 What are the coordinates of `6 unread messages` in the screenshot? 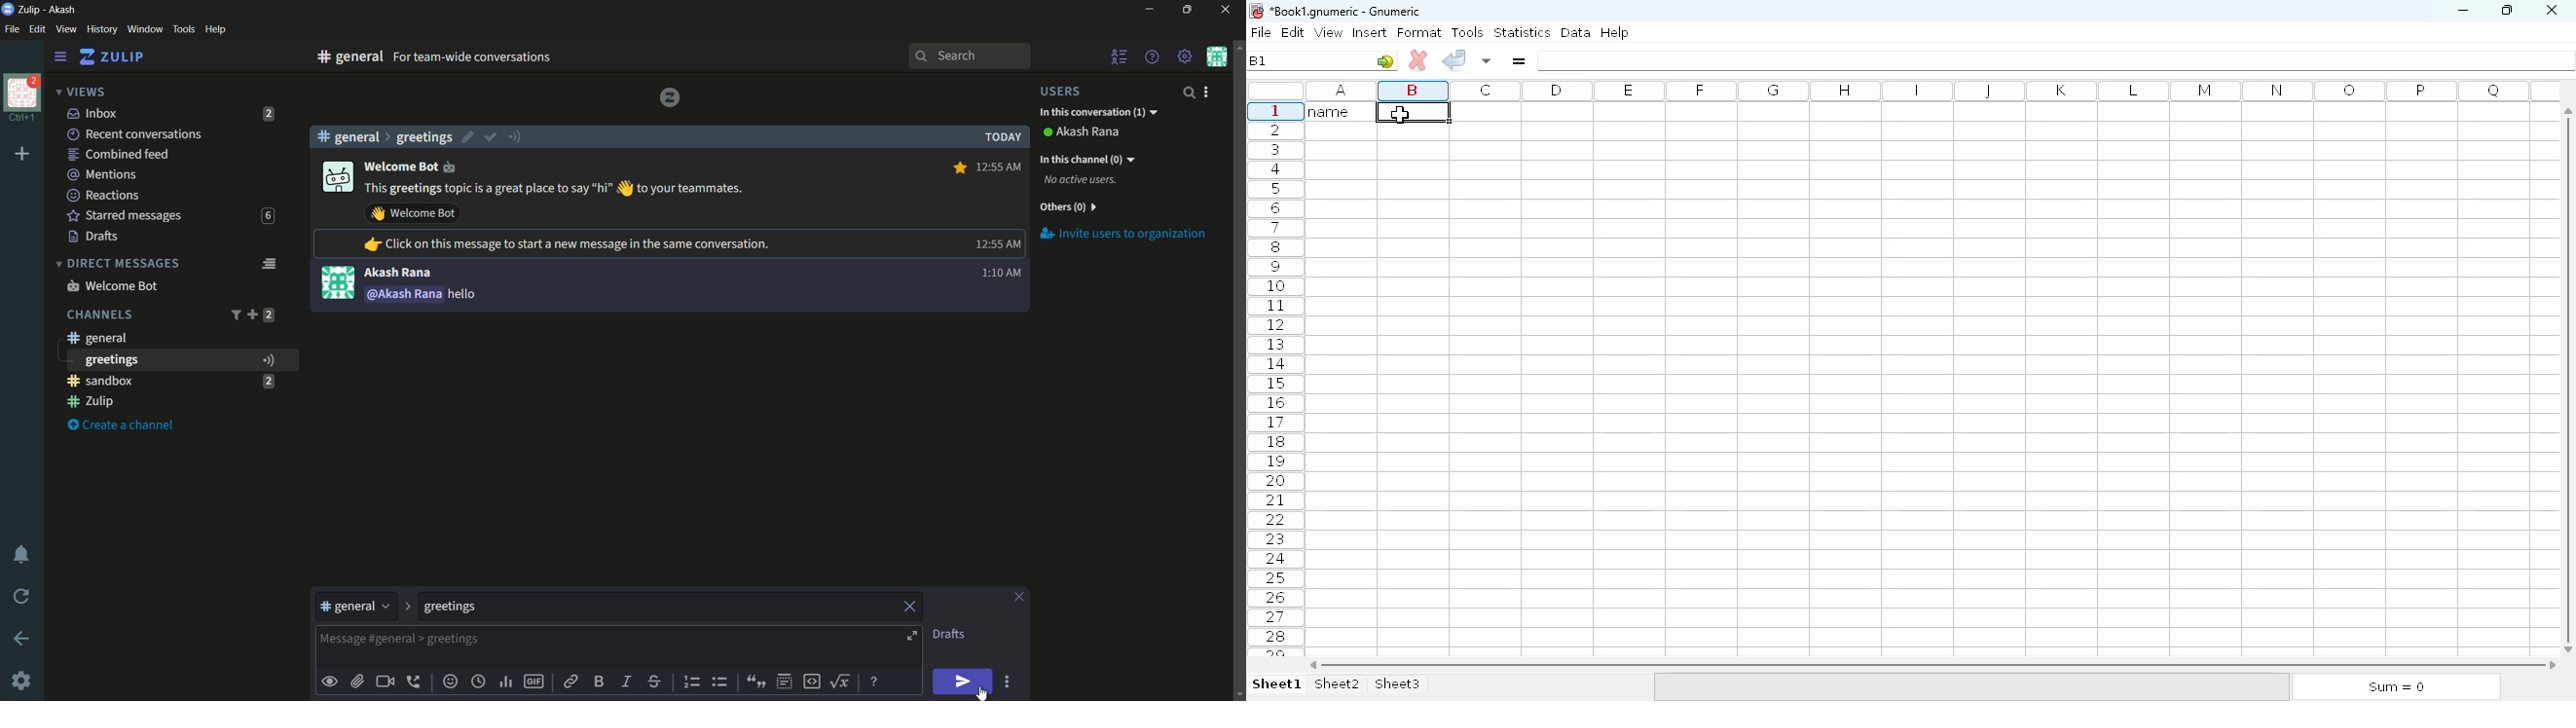 It's located at (267, 216).